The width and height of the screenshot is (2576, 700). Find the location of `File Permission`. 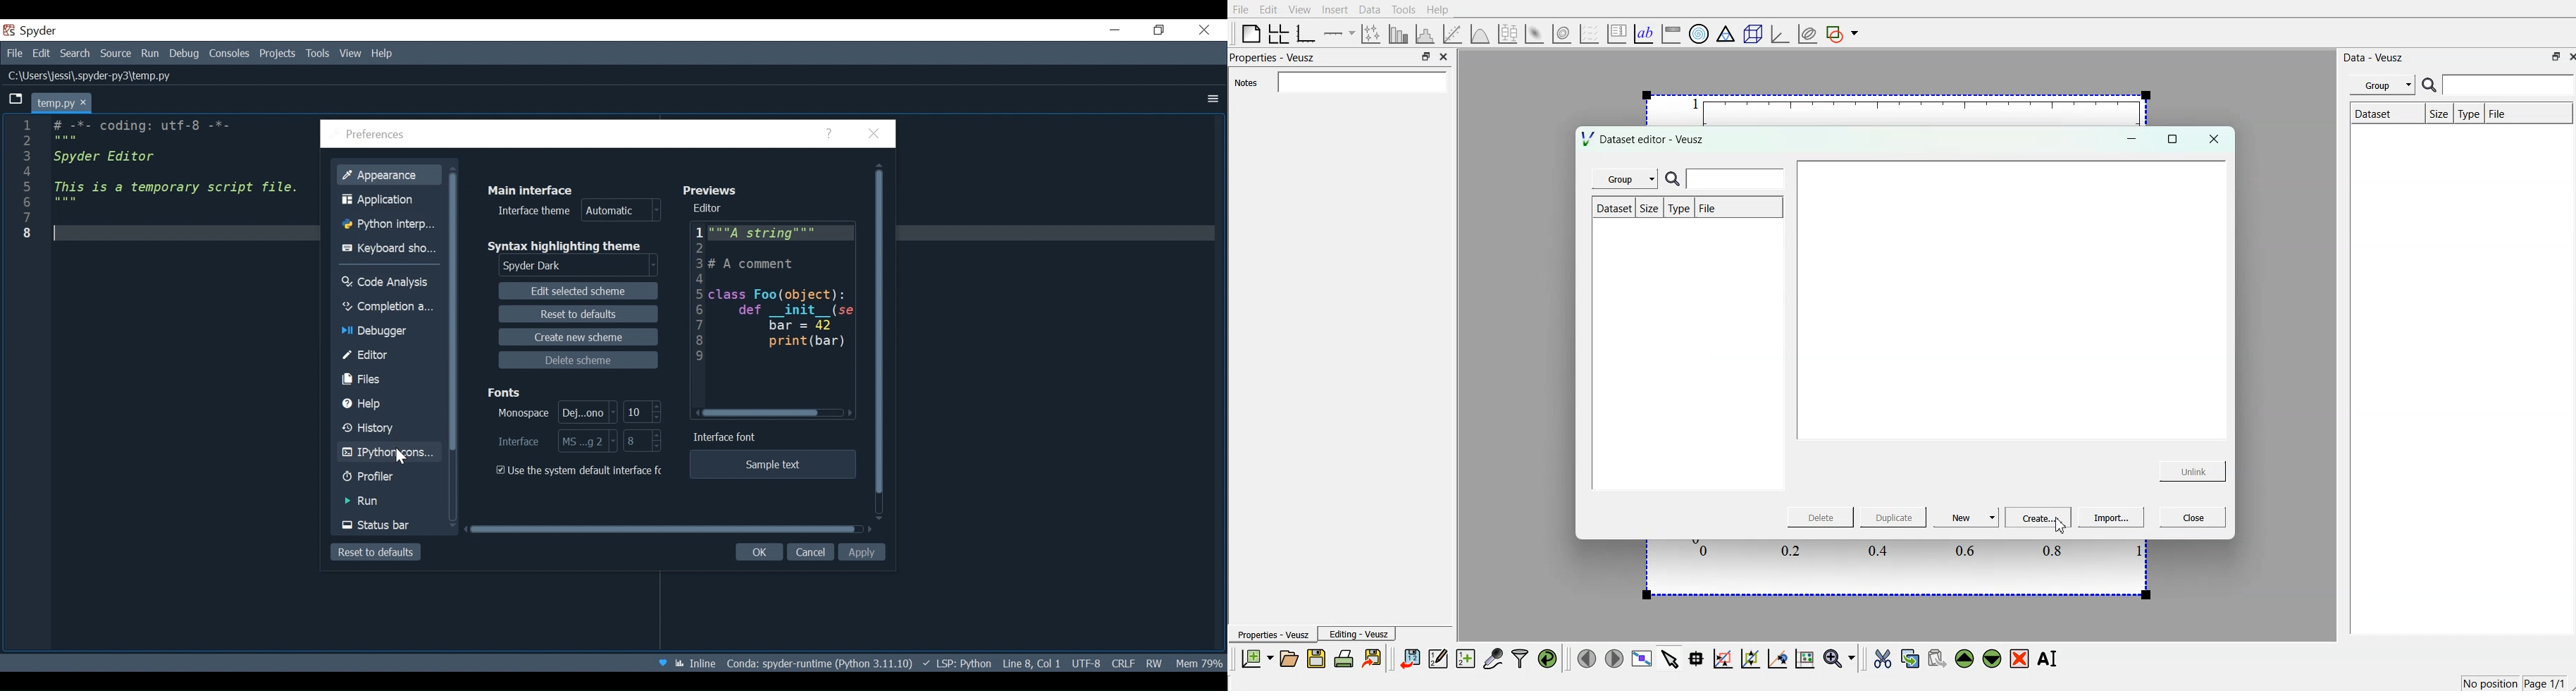

File Permission is located at coordinates (1155, 663).